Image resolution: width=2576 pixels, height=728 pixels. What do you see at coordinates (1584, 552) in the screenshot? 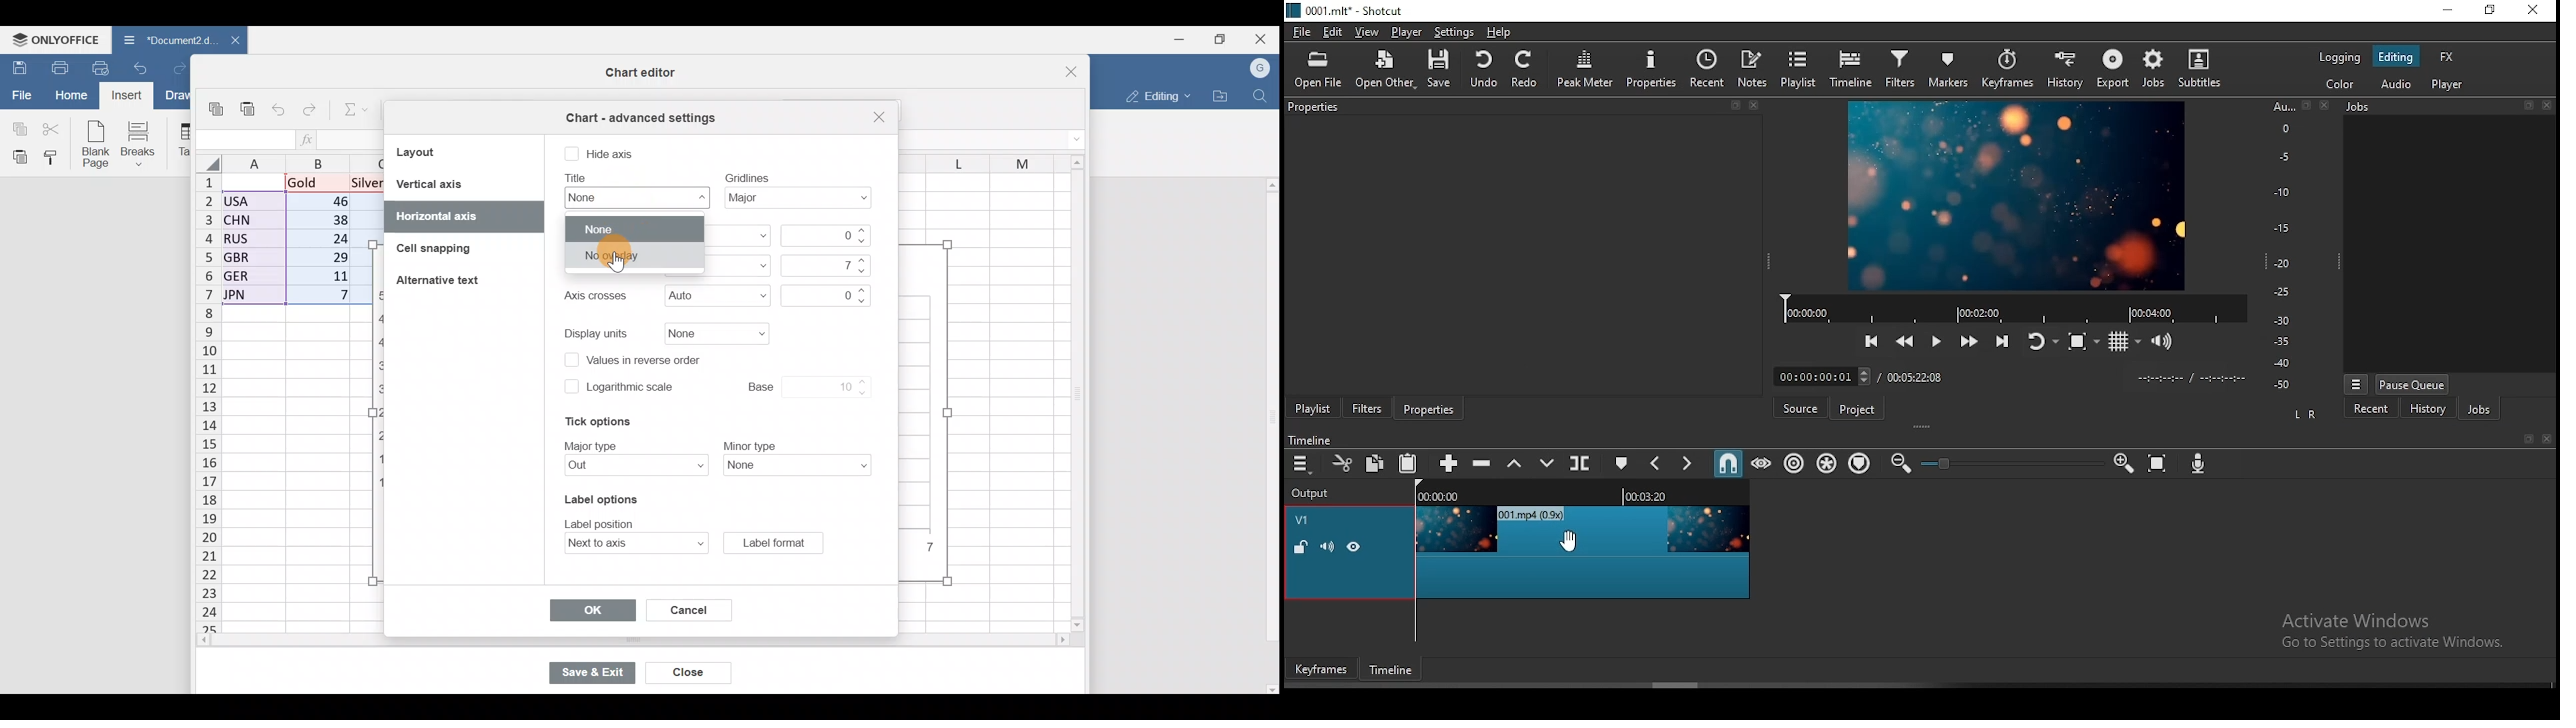
I see `video track` at bounding box center [1584, 552].